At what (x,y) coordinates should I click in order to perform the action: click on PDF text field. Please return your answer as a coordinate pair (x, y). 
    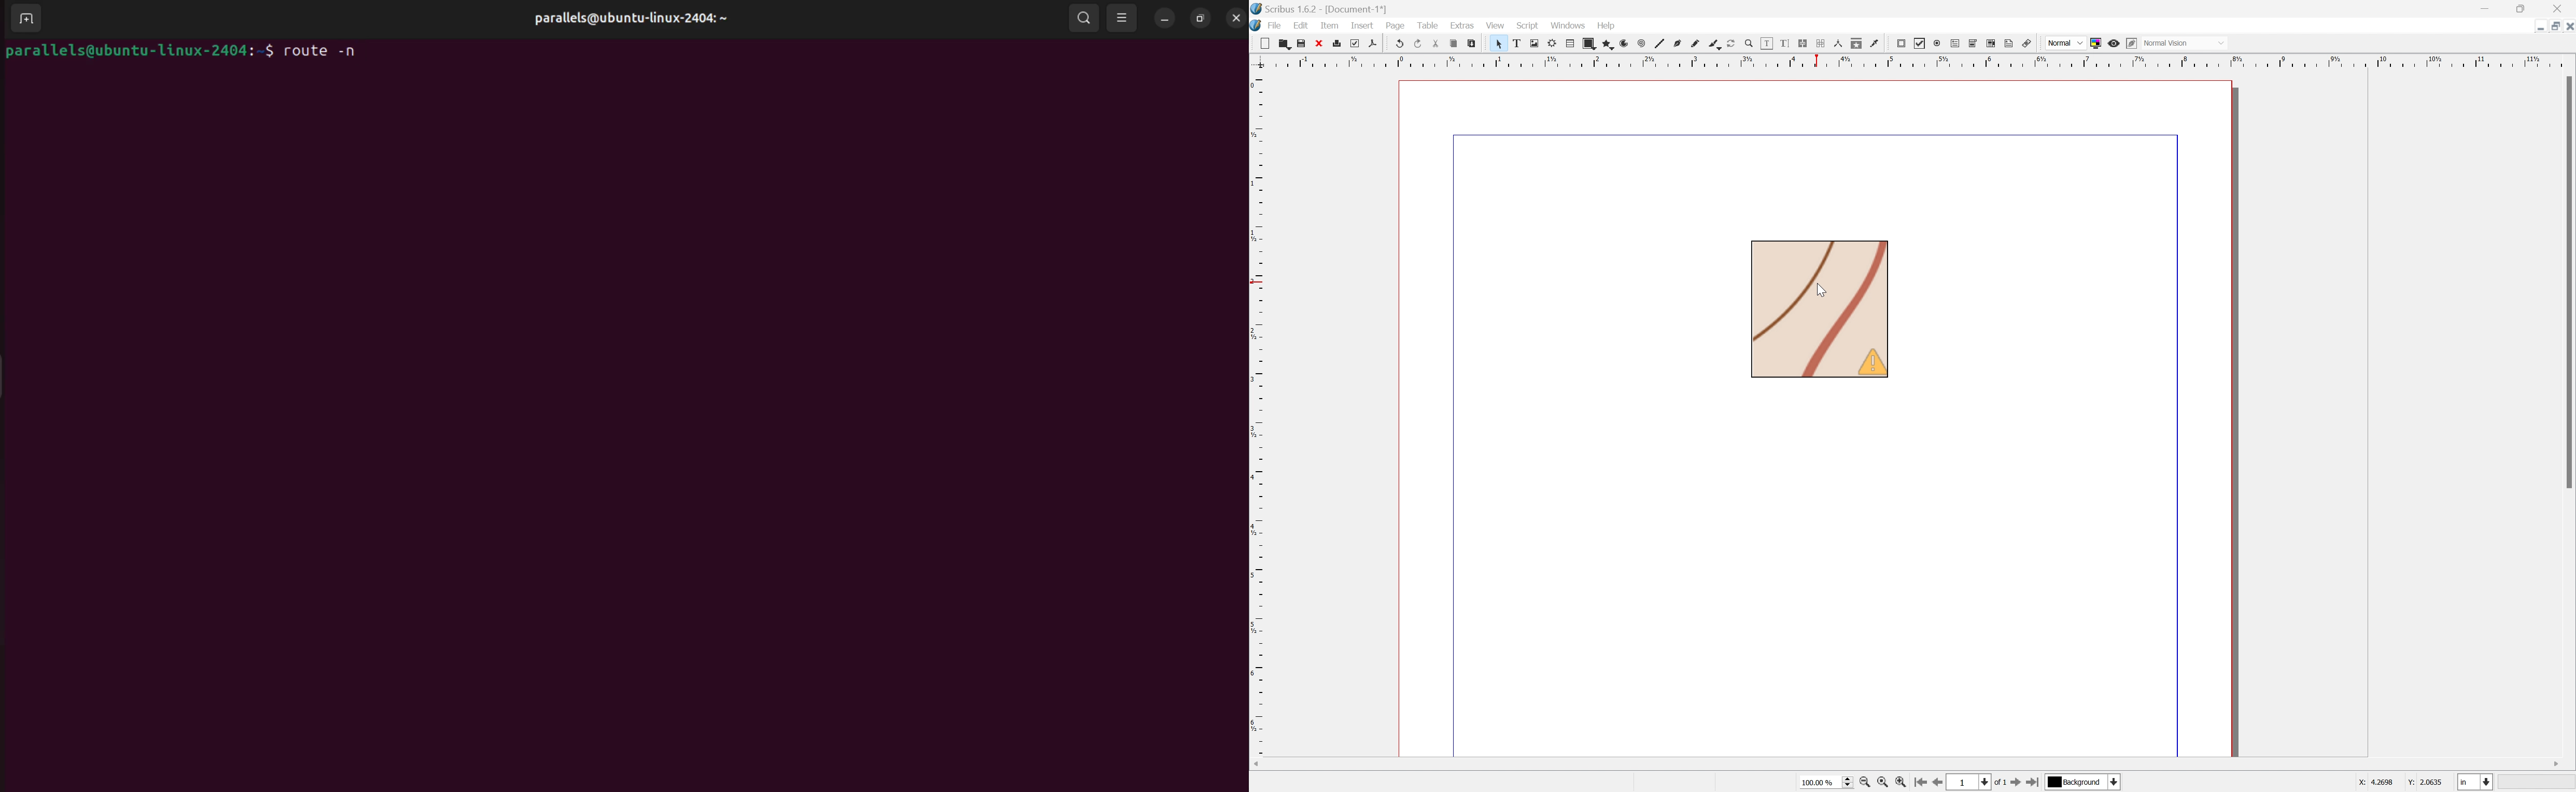
    Looking at the image, I should click on (1957, 41).